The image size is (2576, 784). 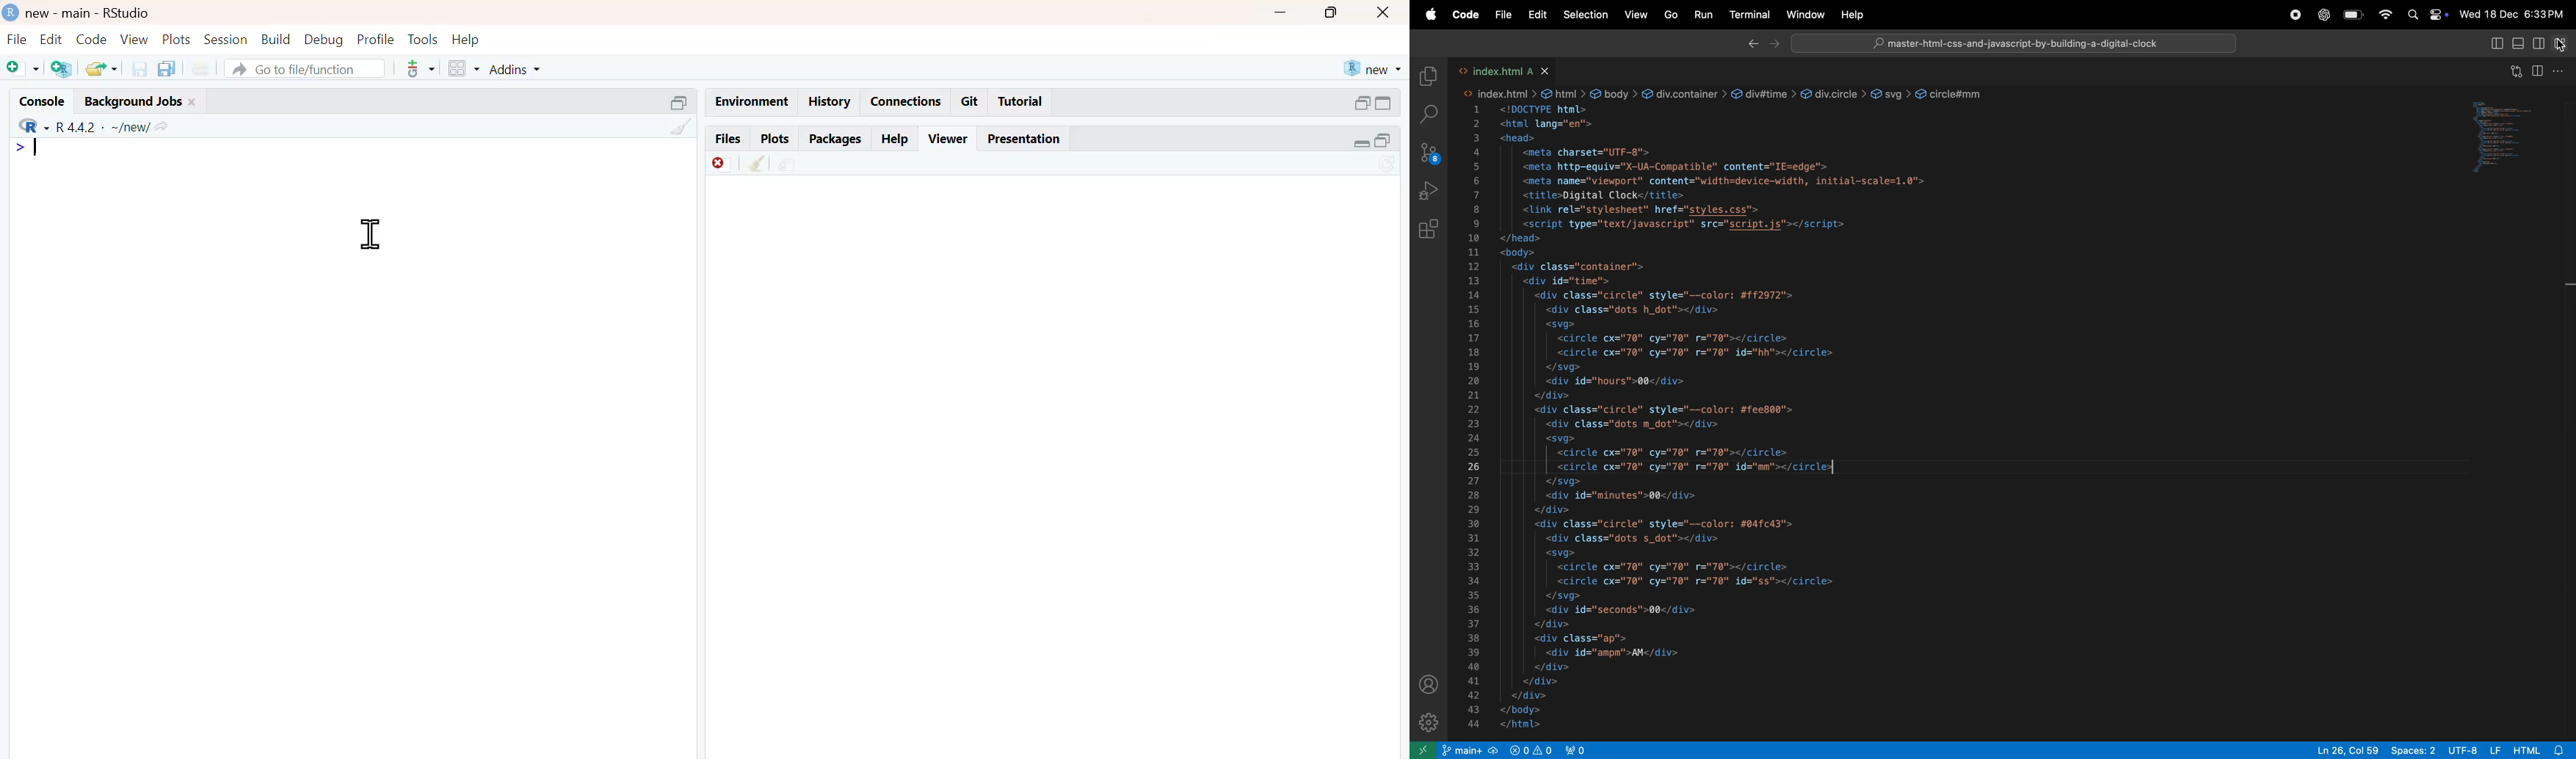 What do you see at coordinates (424, 39) in the screenshot?
I see `tools` at bounding box center [424, 39].